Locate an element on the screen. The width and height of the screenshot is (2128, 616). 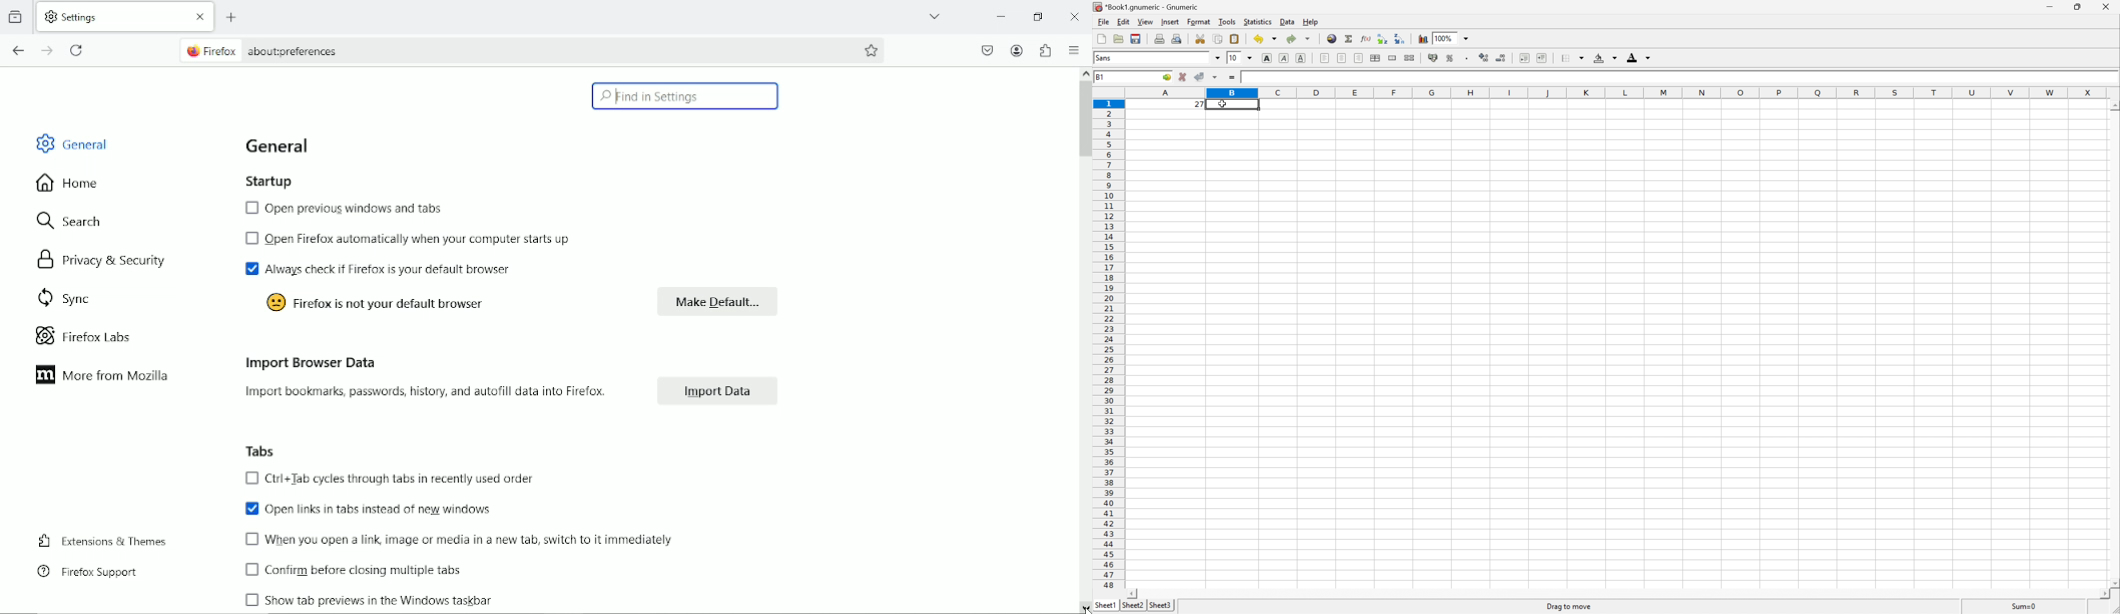
Increase the decimals displayed is located at coordinates (1484, 56).